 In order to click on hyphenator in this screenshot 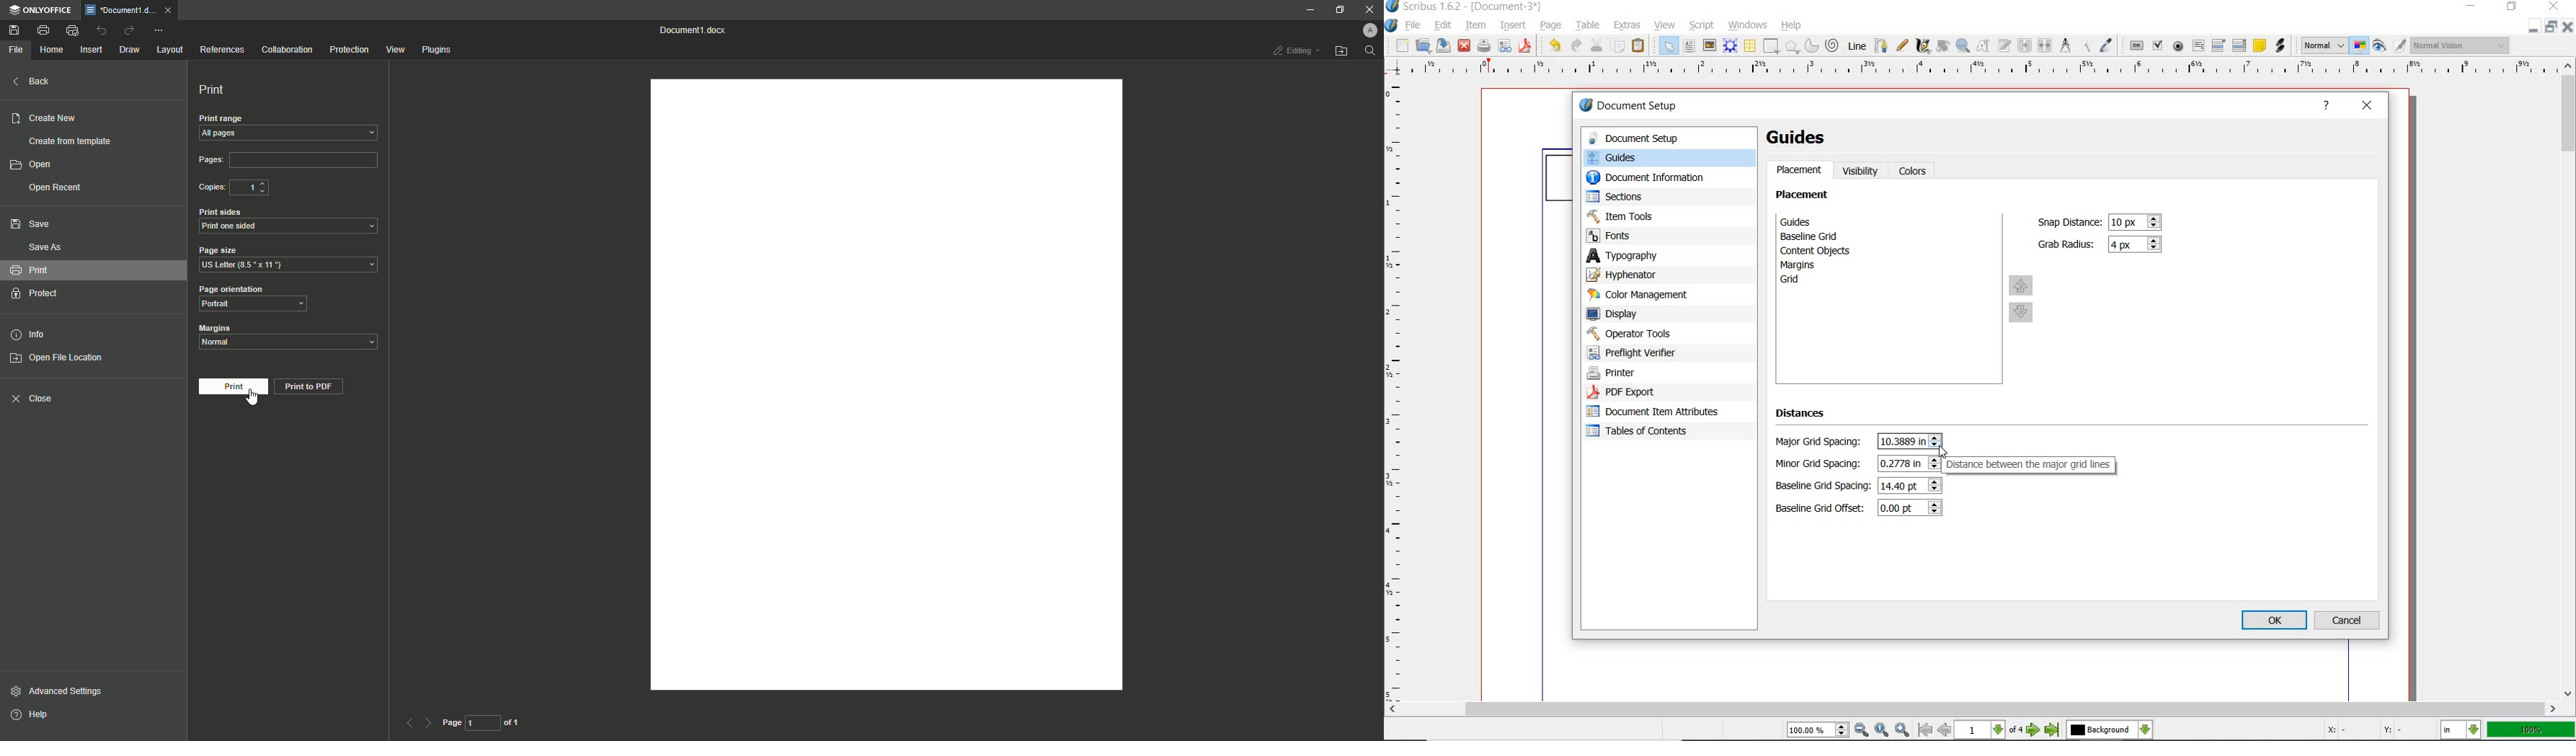, I will do `click(1661, 275)`.